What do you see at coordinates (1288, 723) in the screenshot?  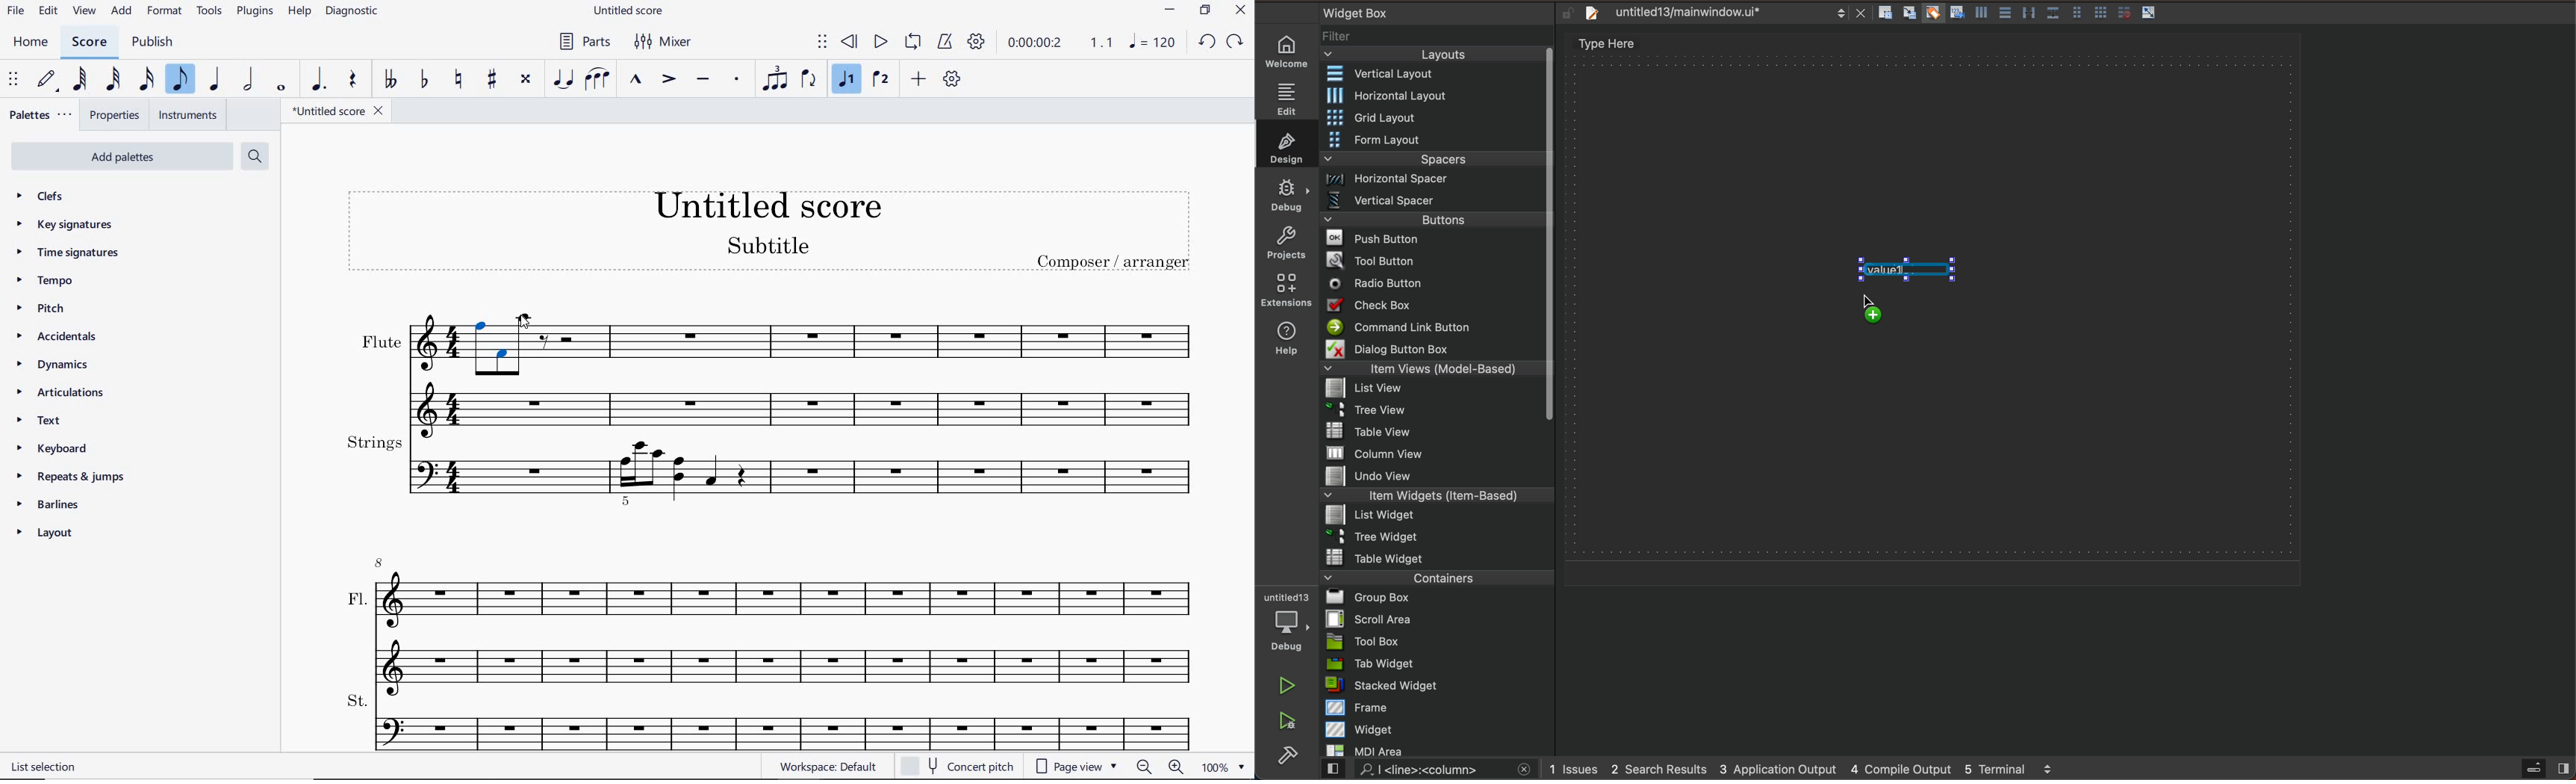 I see `run and debug` at bounding box center [1288, 723].